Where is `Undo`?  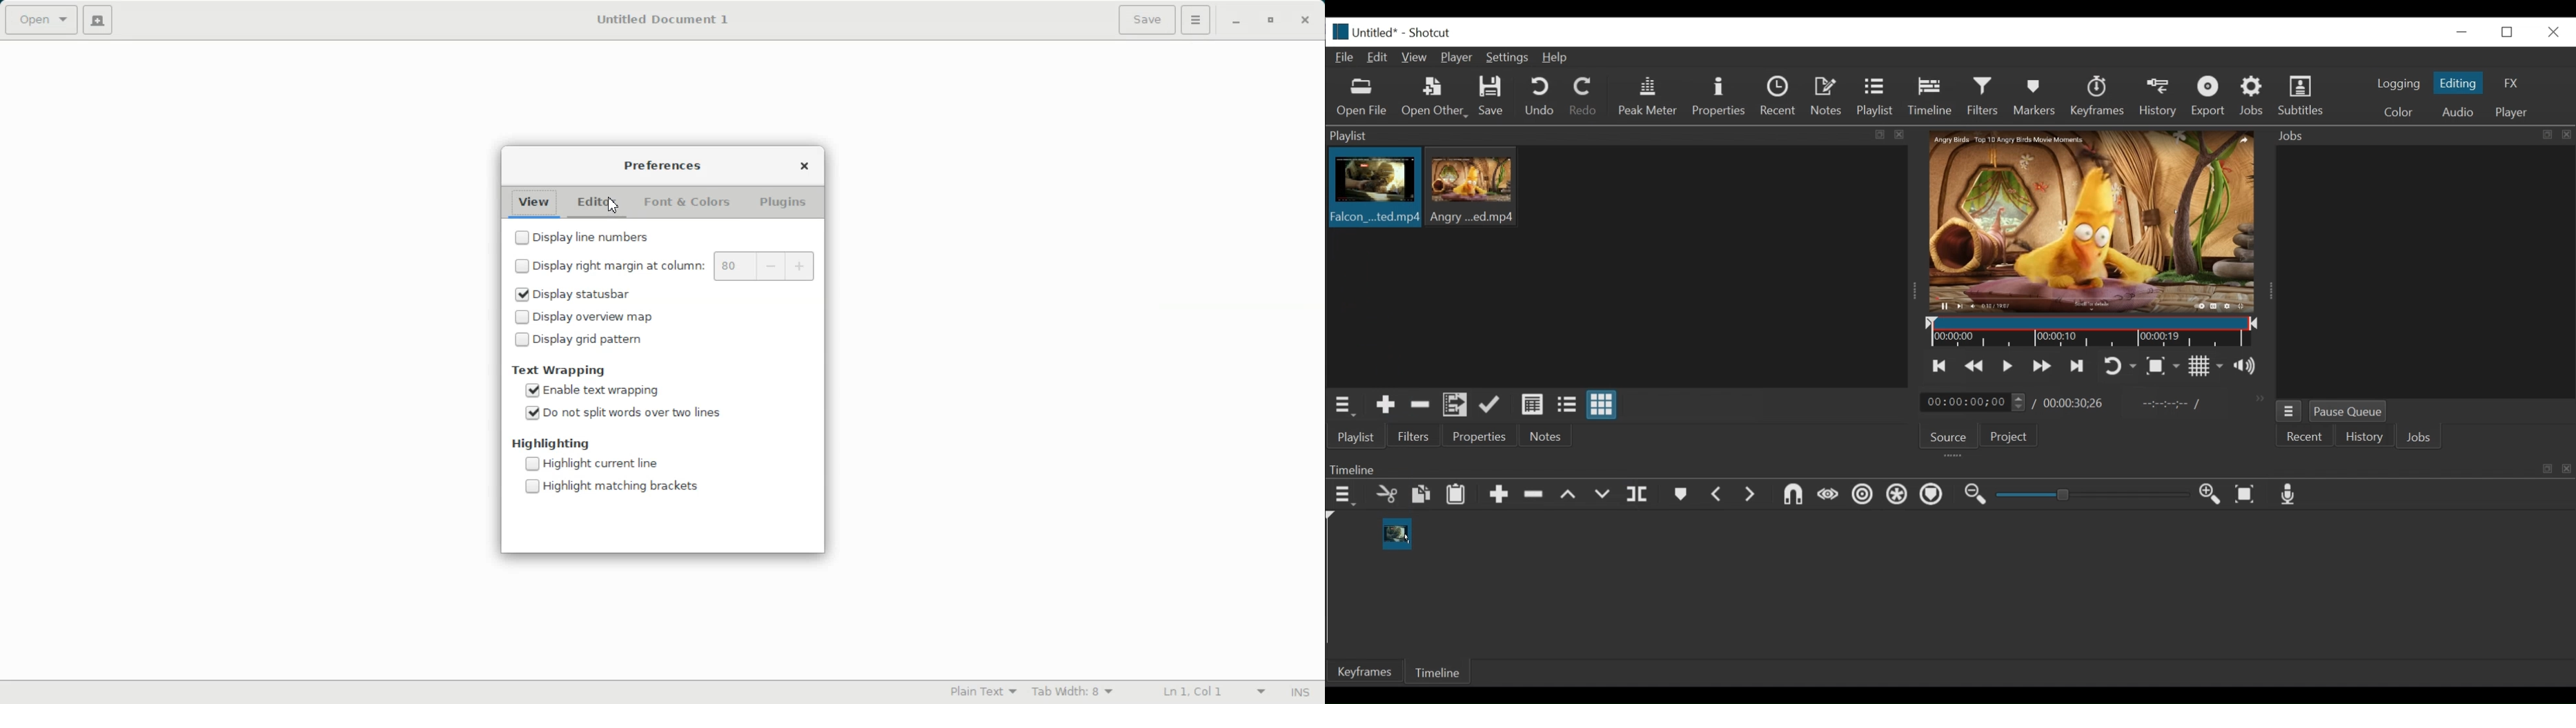 Undo is located at coordinates (1541, 97).